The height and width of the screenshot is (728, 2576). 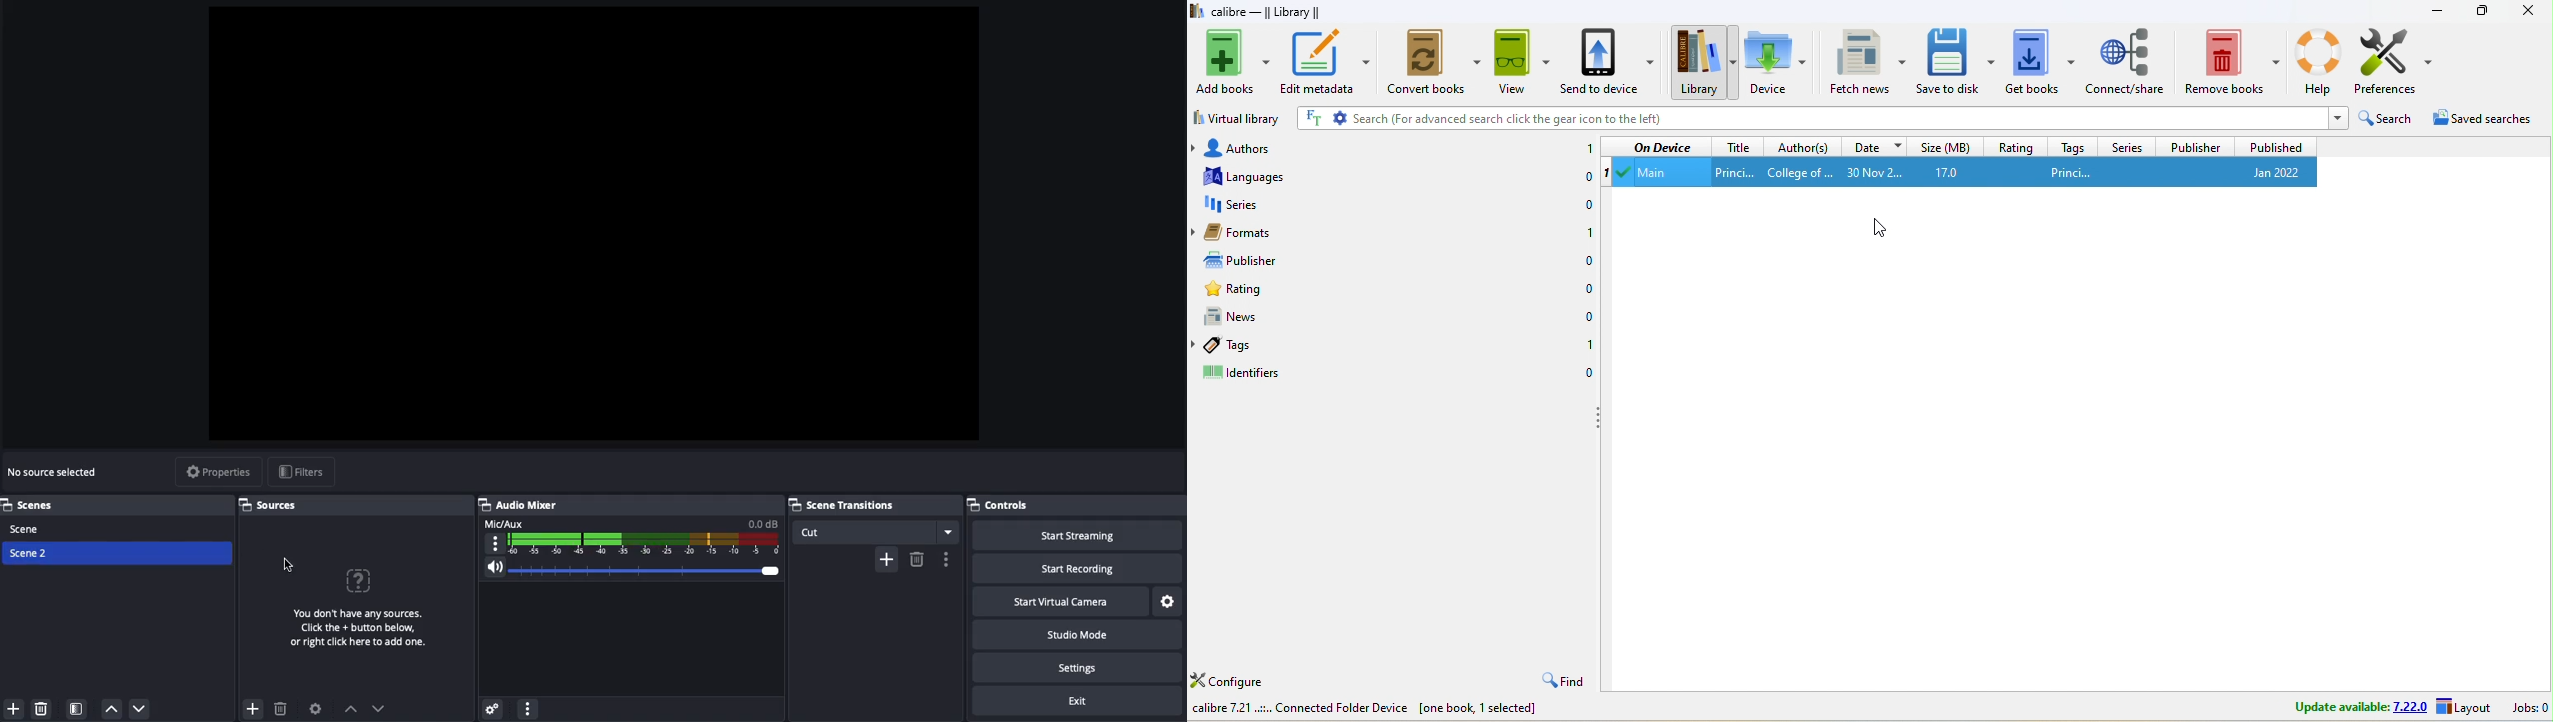 What do you see at coordinates (1240, 117) in the screenshot?
I see `virtual library` at bounding box center [1240, 117].